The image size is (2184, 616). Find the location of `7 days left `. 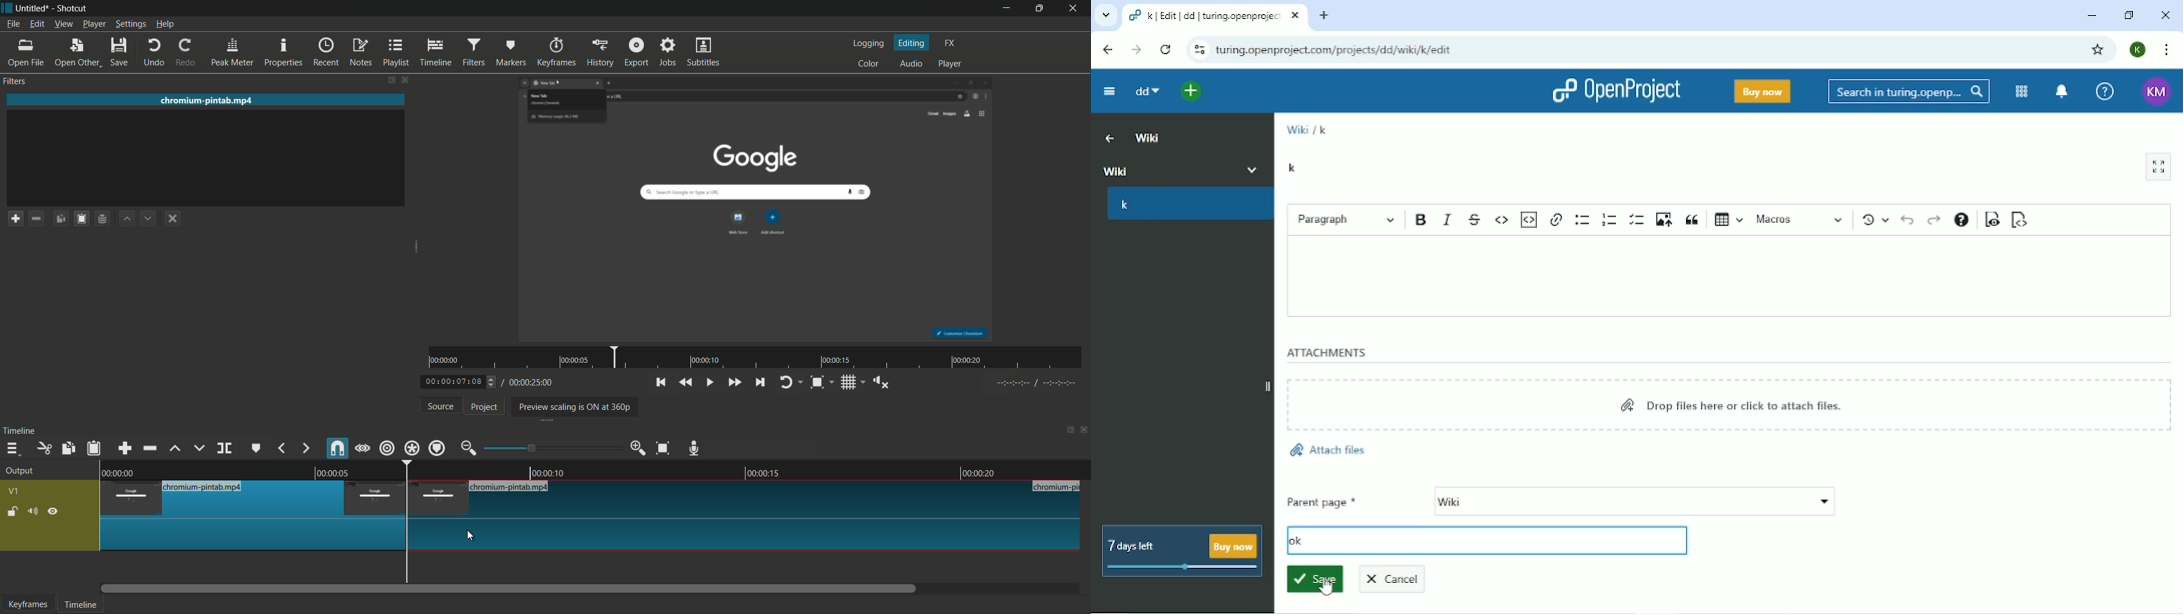

7 days left  is located at coordinates (1181, 550).